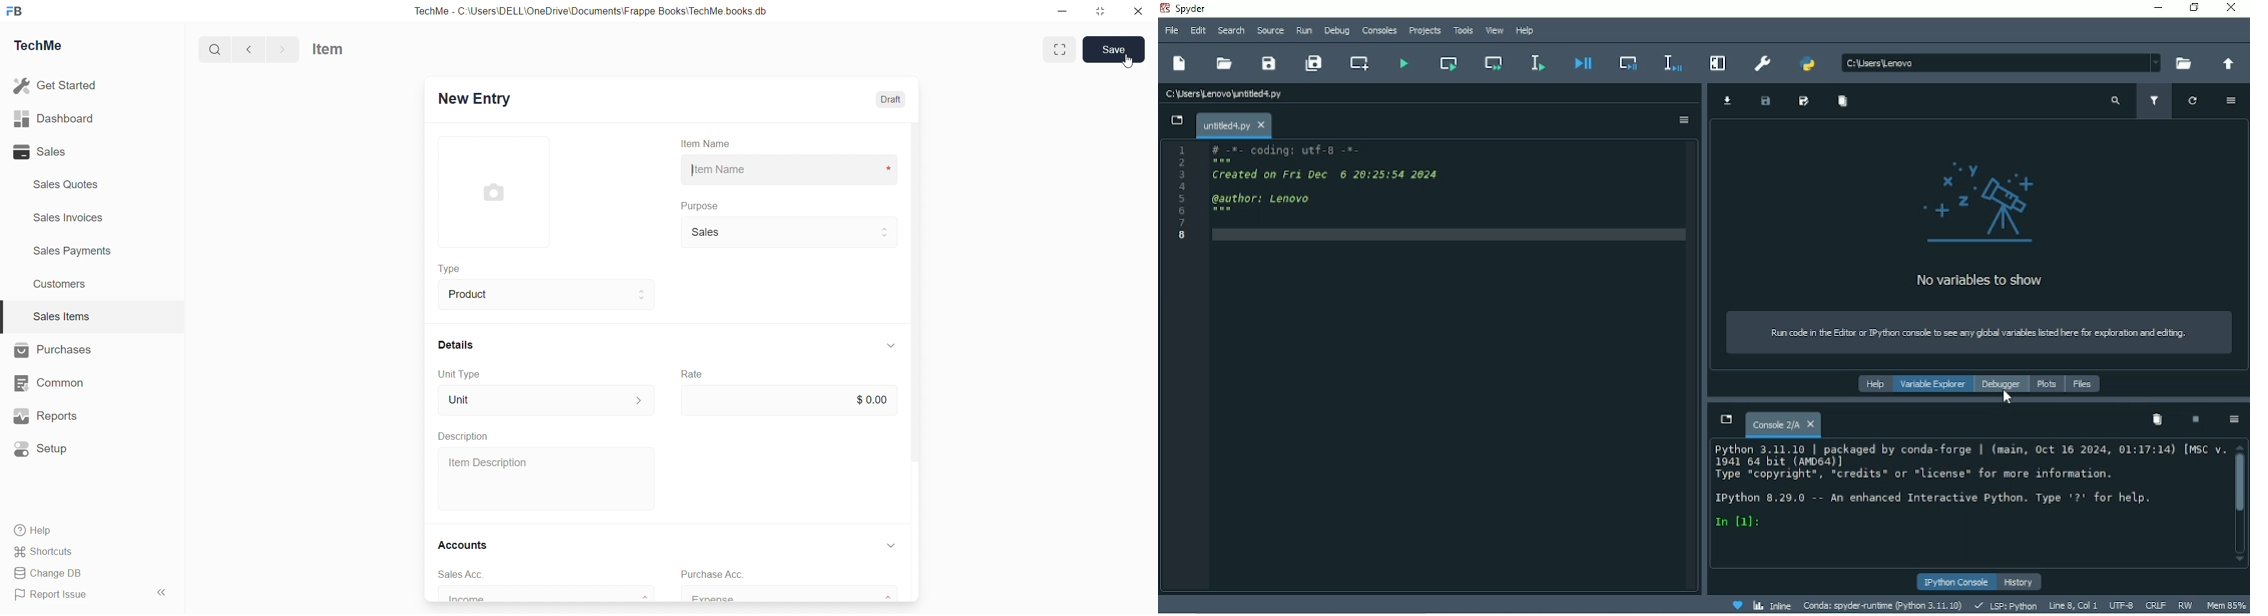  What do you see at coordinates (1537, 63) in the screenshot?
I see `Run selection or current line` at bounding box center [1537, 63].